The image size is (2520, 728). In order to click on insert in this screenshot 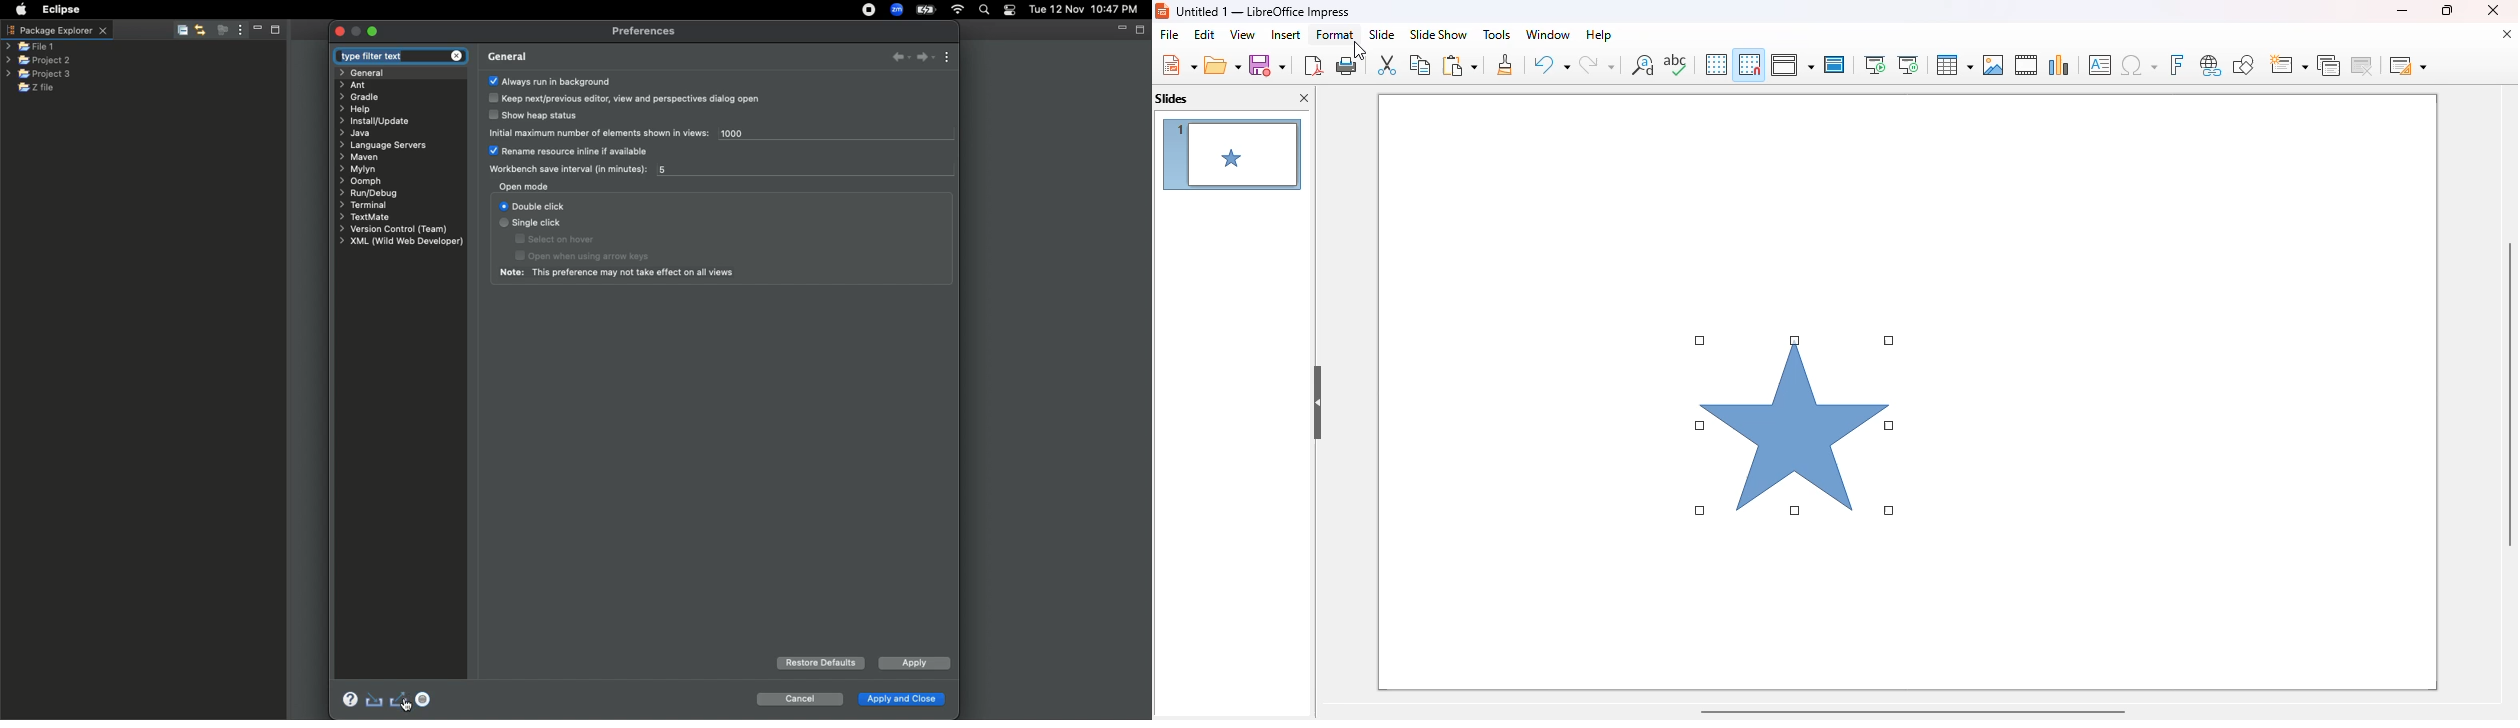, I will do `click(1286, 35)`.